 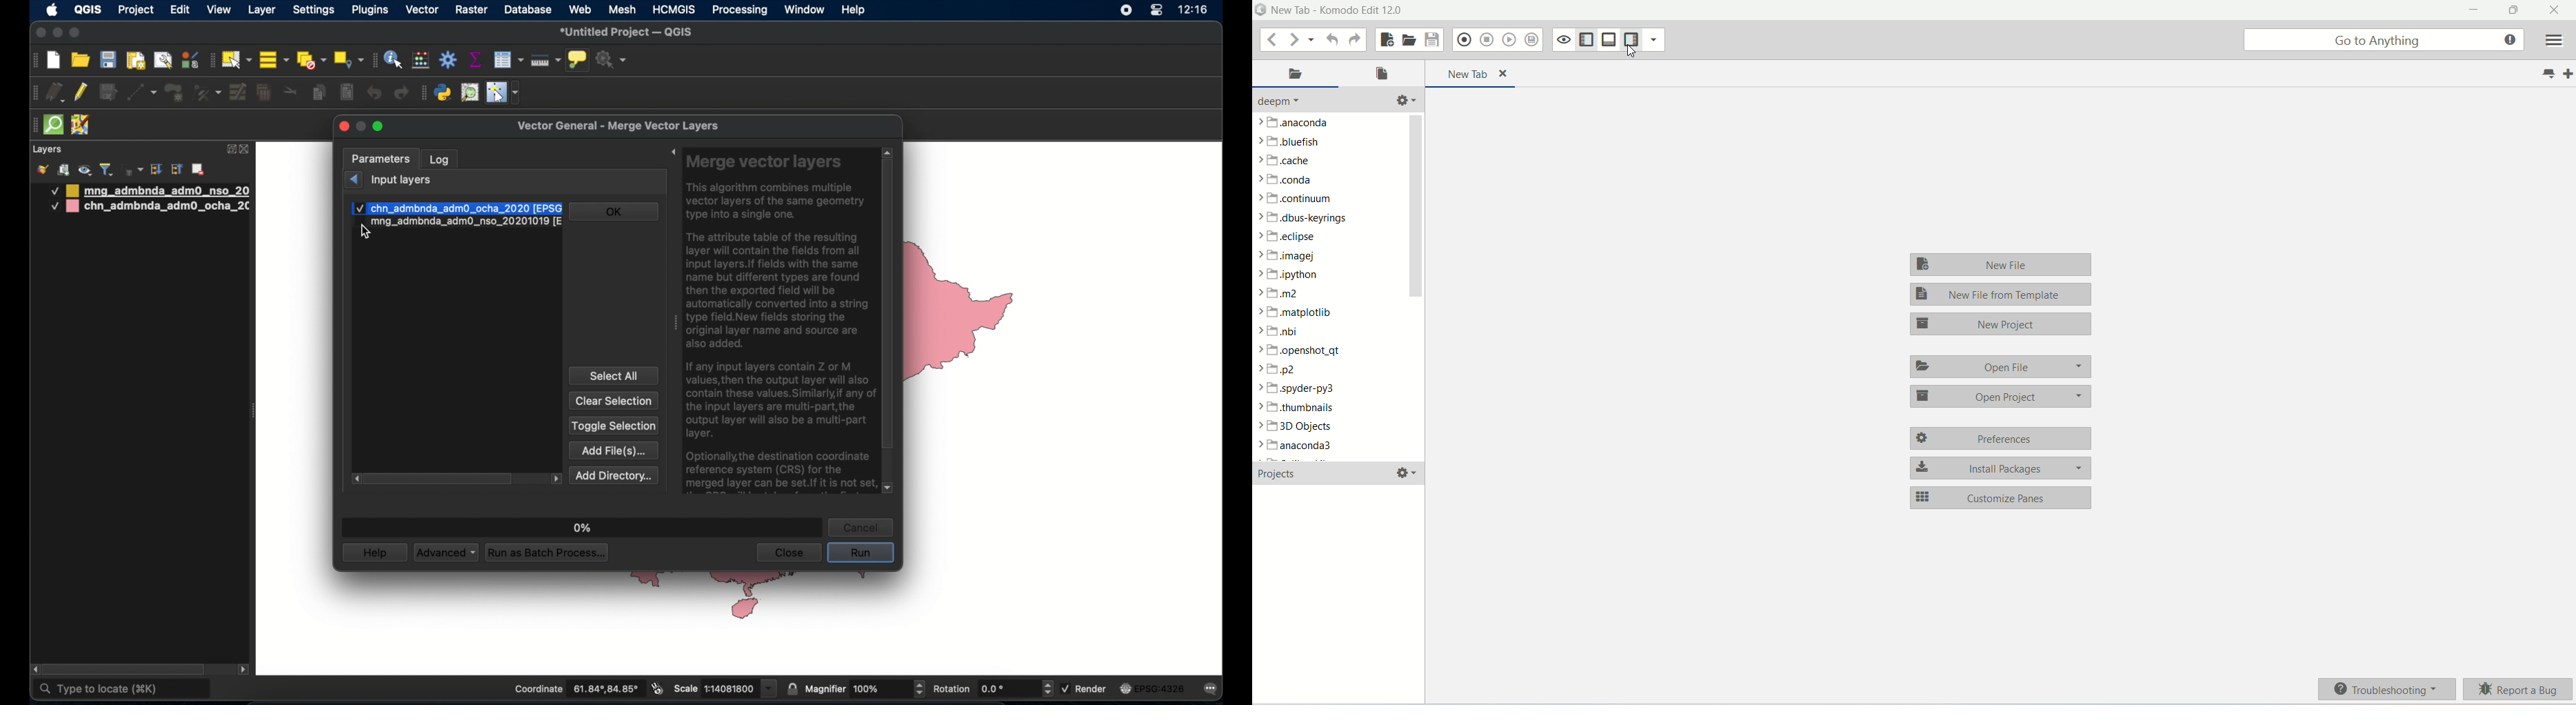 What do you see at coordinates (82, 61) in the screenshot?
I see `open project` at bounding box center [82, 61].